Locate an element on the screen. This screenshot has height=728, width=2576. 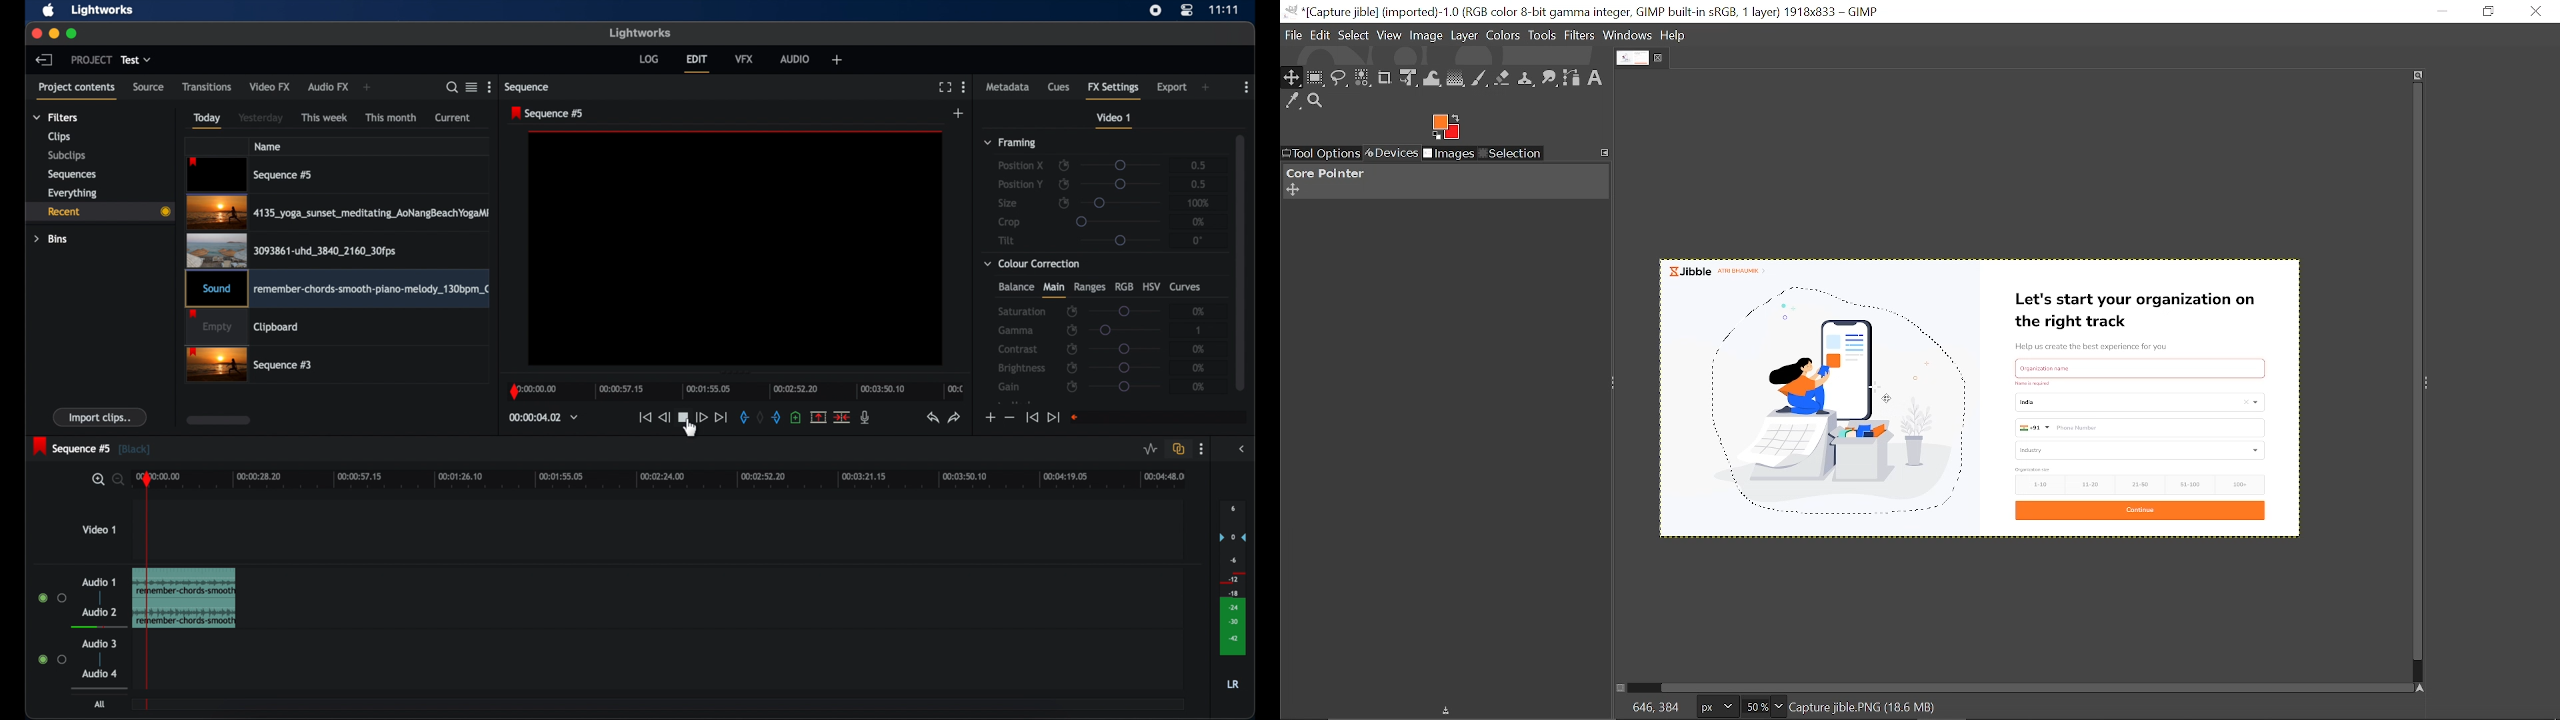
enable/disable keyframes is located at coordinates (1073, 388).